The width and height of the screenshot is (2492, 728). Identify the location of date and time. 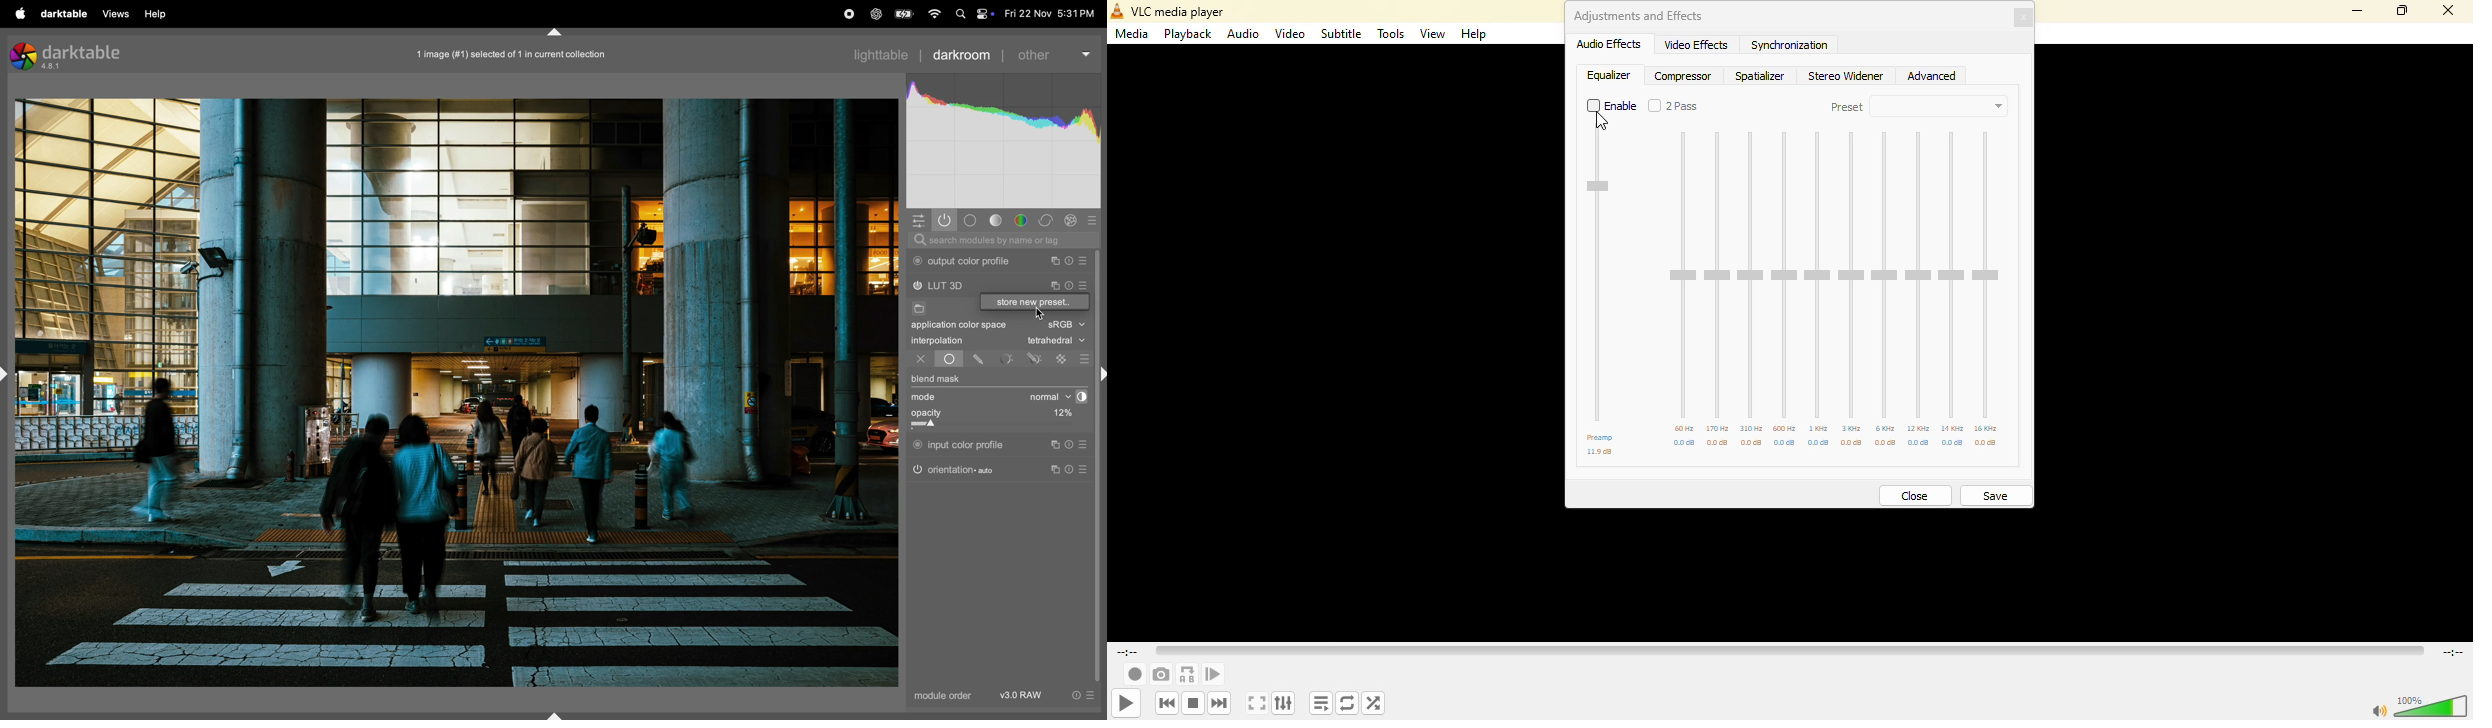
(1051, 14).